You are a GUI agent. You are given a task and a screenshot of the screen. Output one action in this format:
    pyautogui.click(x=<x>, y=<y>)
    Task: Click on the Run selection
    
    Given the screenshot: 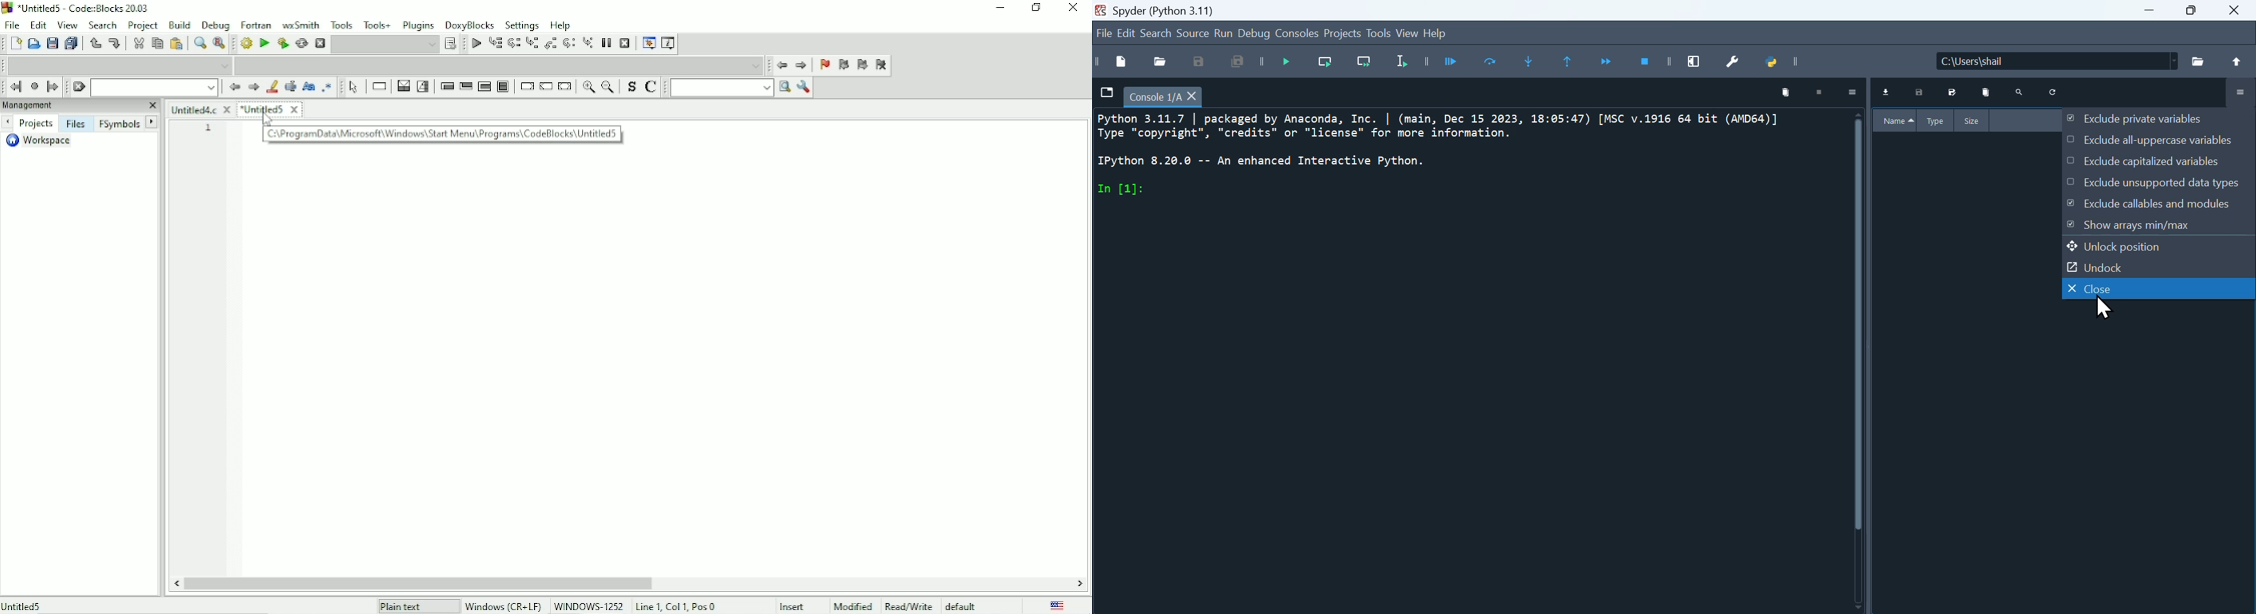 What is the action you would take?
    pyautogui.click(x=1412, y=64)
    